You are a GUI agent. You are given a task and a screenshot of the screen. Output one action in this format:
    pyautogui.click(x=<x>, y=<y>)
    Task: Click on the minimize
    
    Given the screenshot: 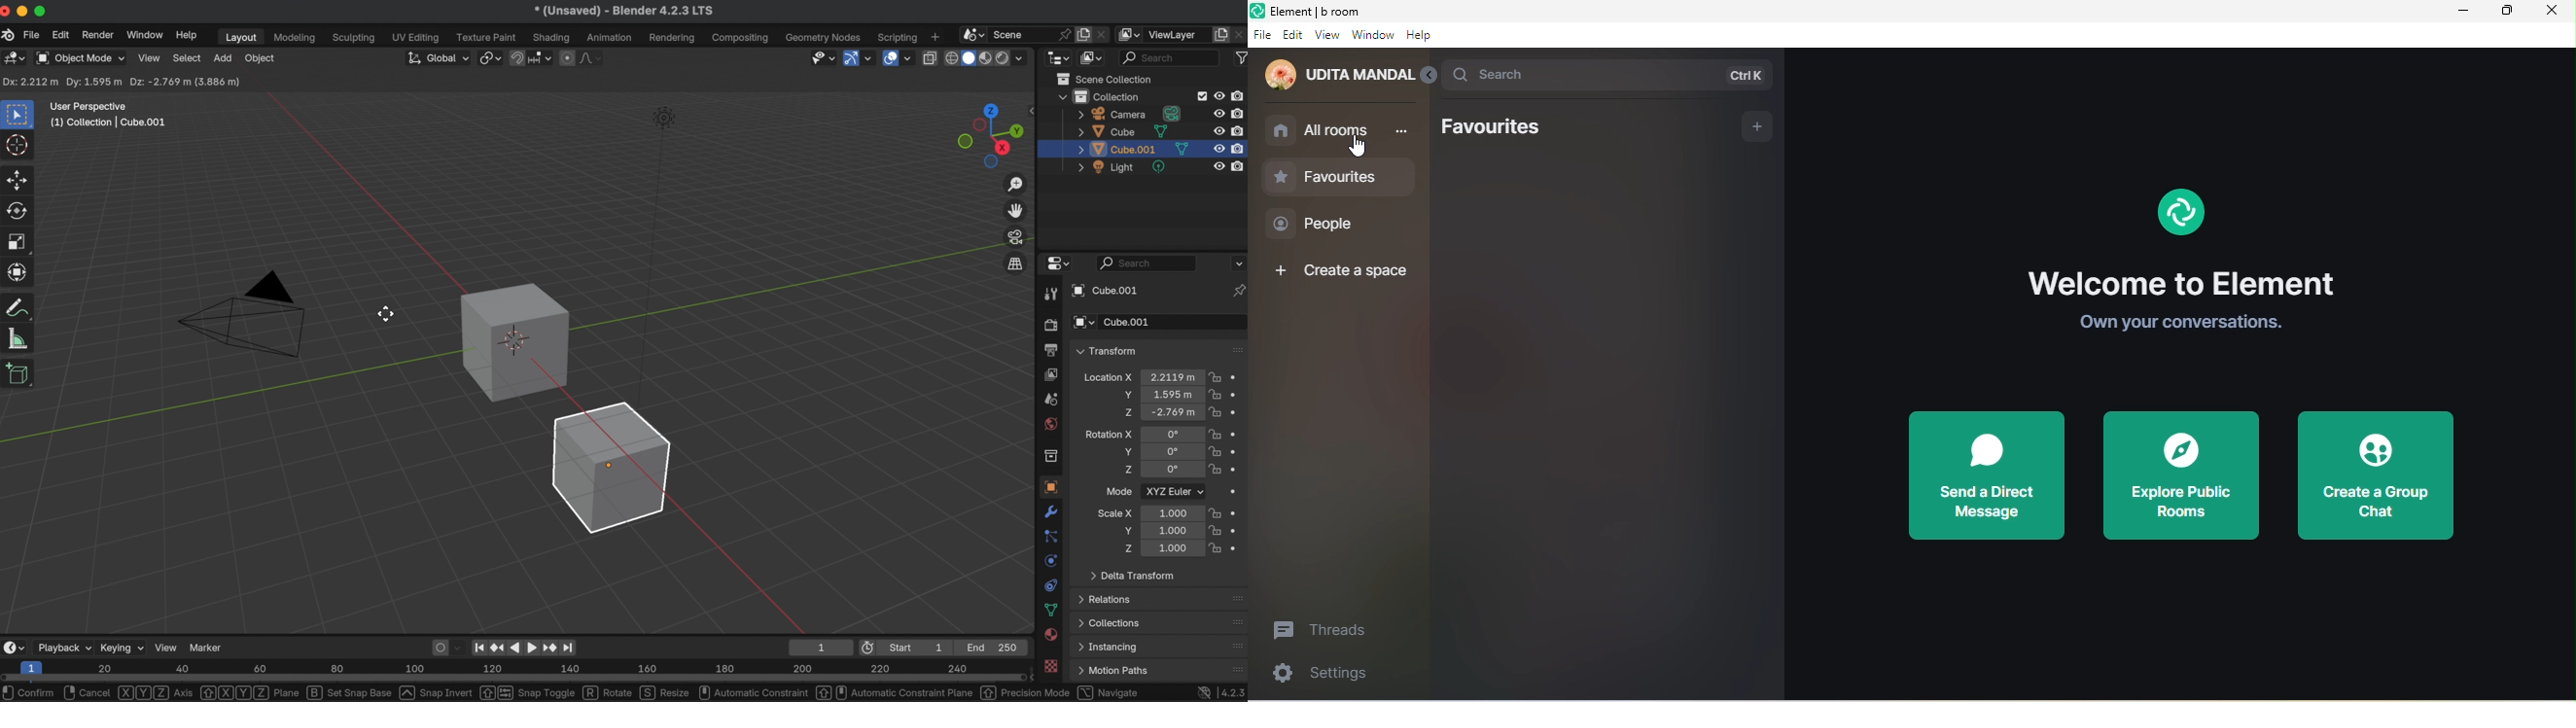 What is the action you would take?
    pyautogui.click(x=2458, y=15)
    